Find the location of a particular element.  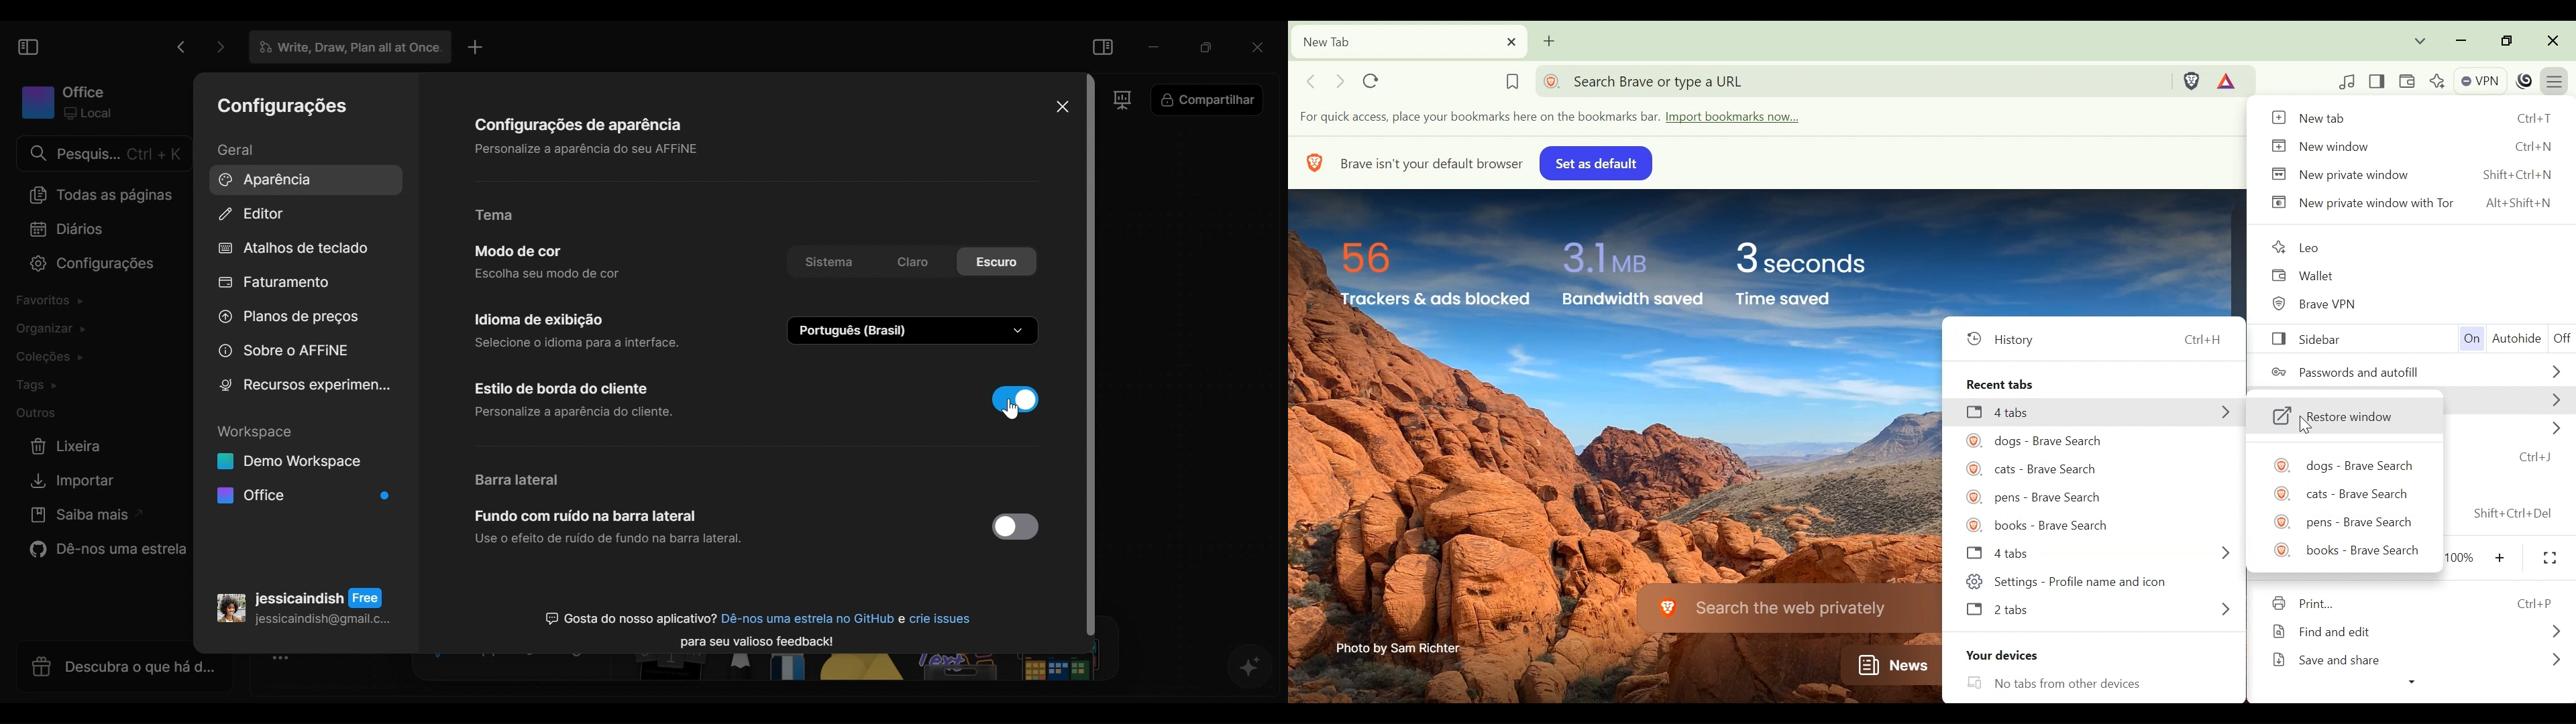

Import is located at coordinates (68, 481).